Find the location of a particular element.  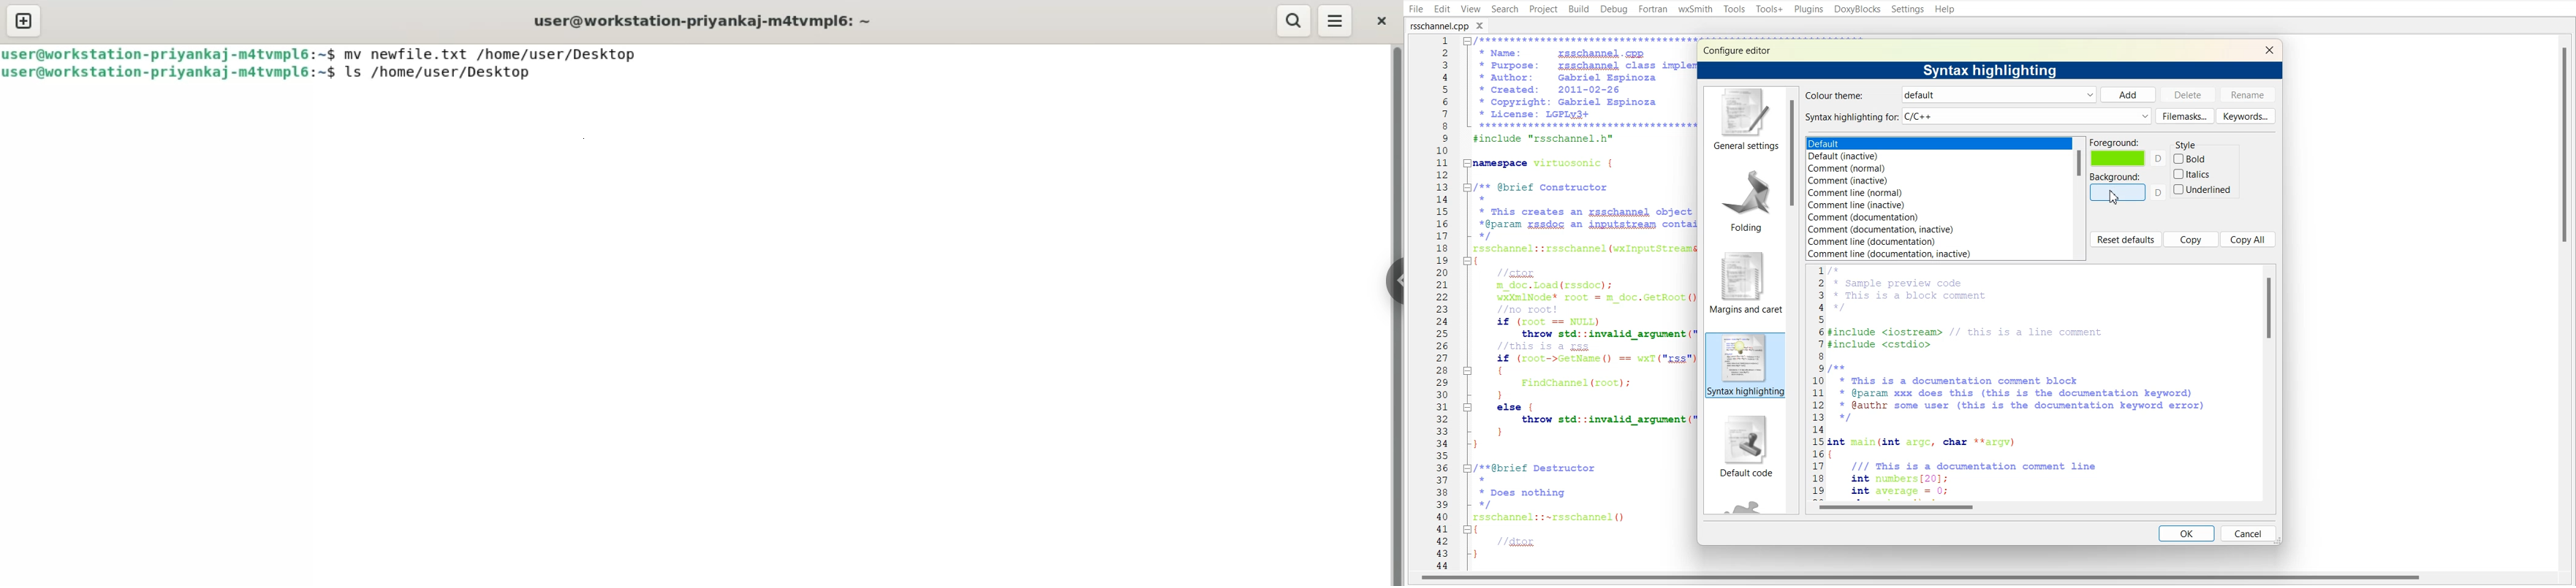

close is located at coordinates (1382, 21).